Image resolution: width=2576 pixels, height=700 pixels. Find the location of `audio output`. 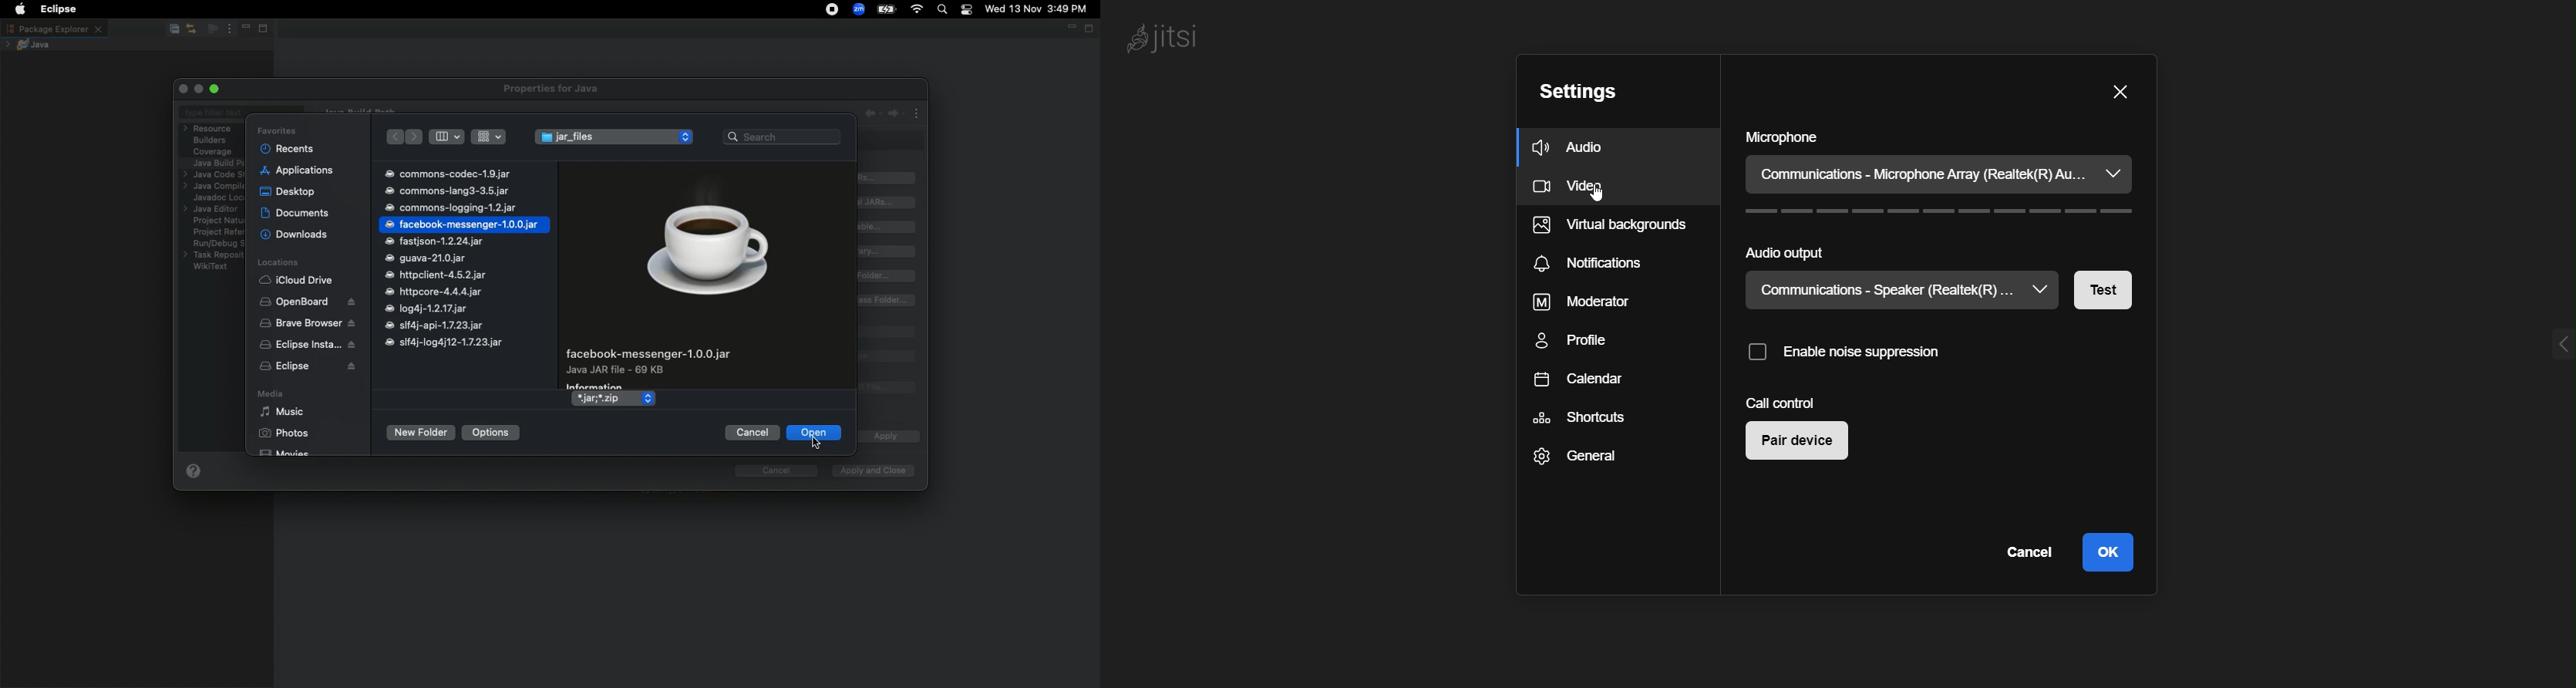

audio output is located at coordinates (1796, 257).